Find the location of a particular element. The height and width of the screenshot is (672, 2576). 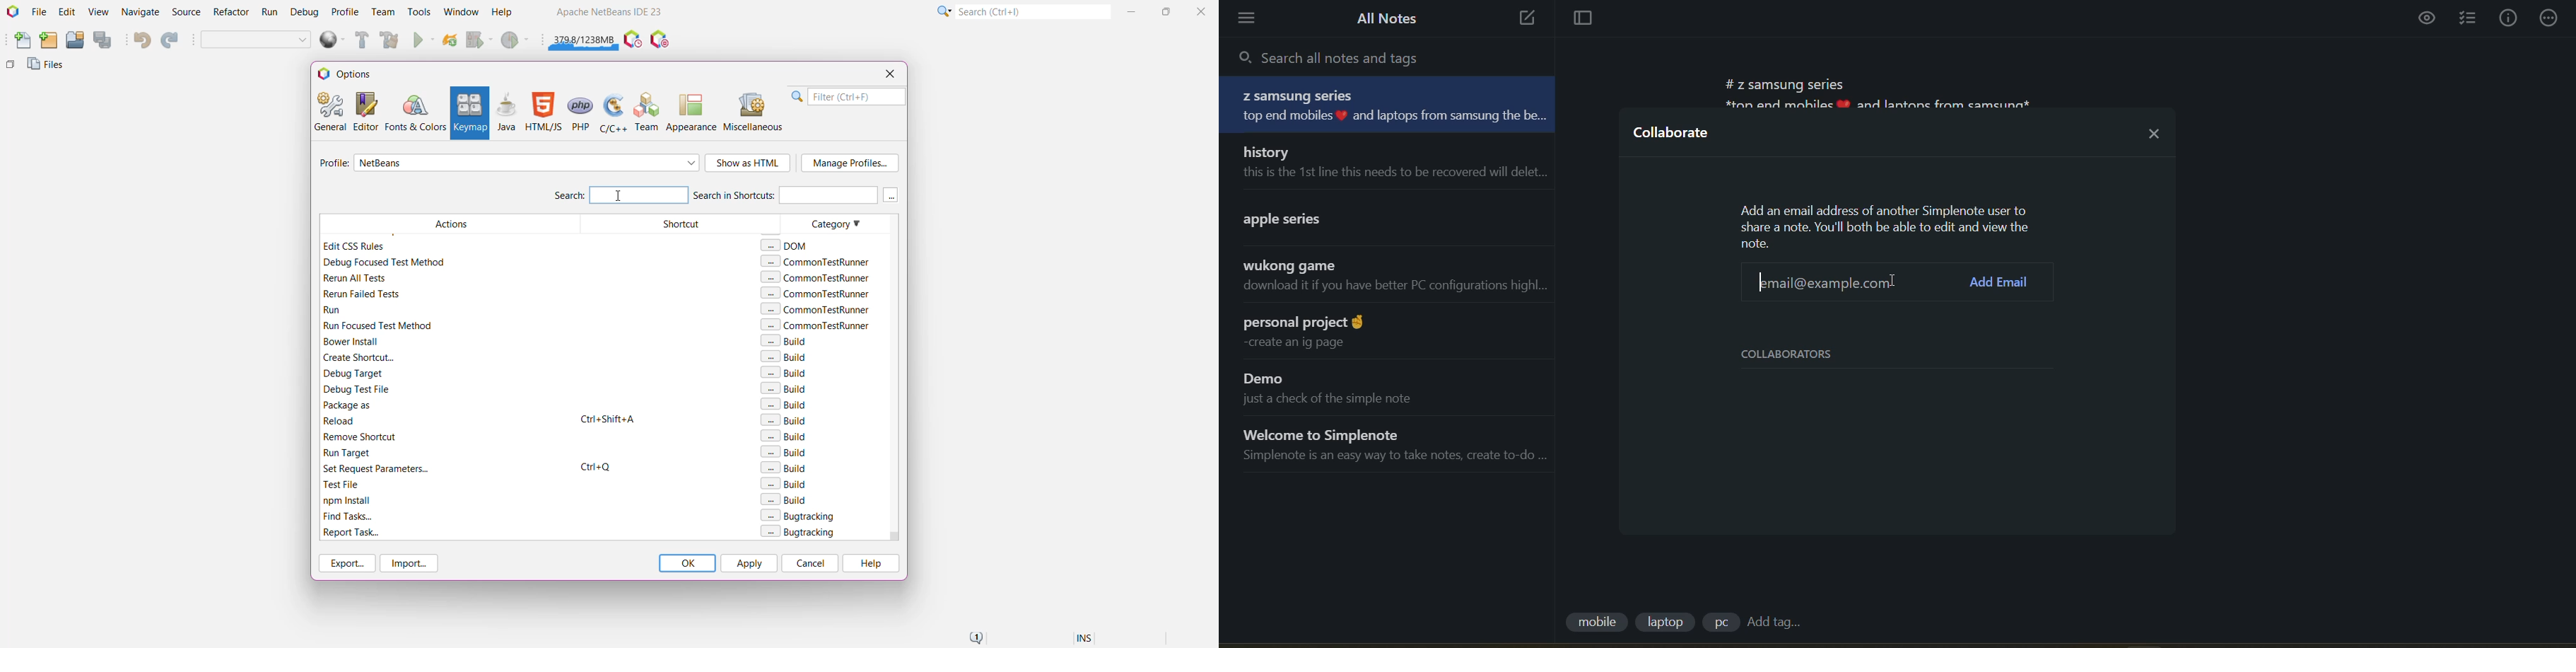

tag 2 is located at coordinates (1668, 622).